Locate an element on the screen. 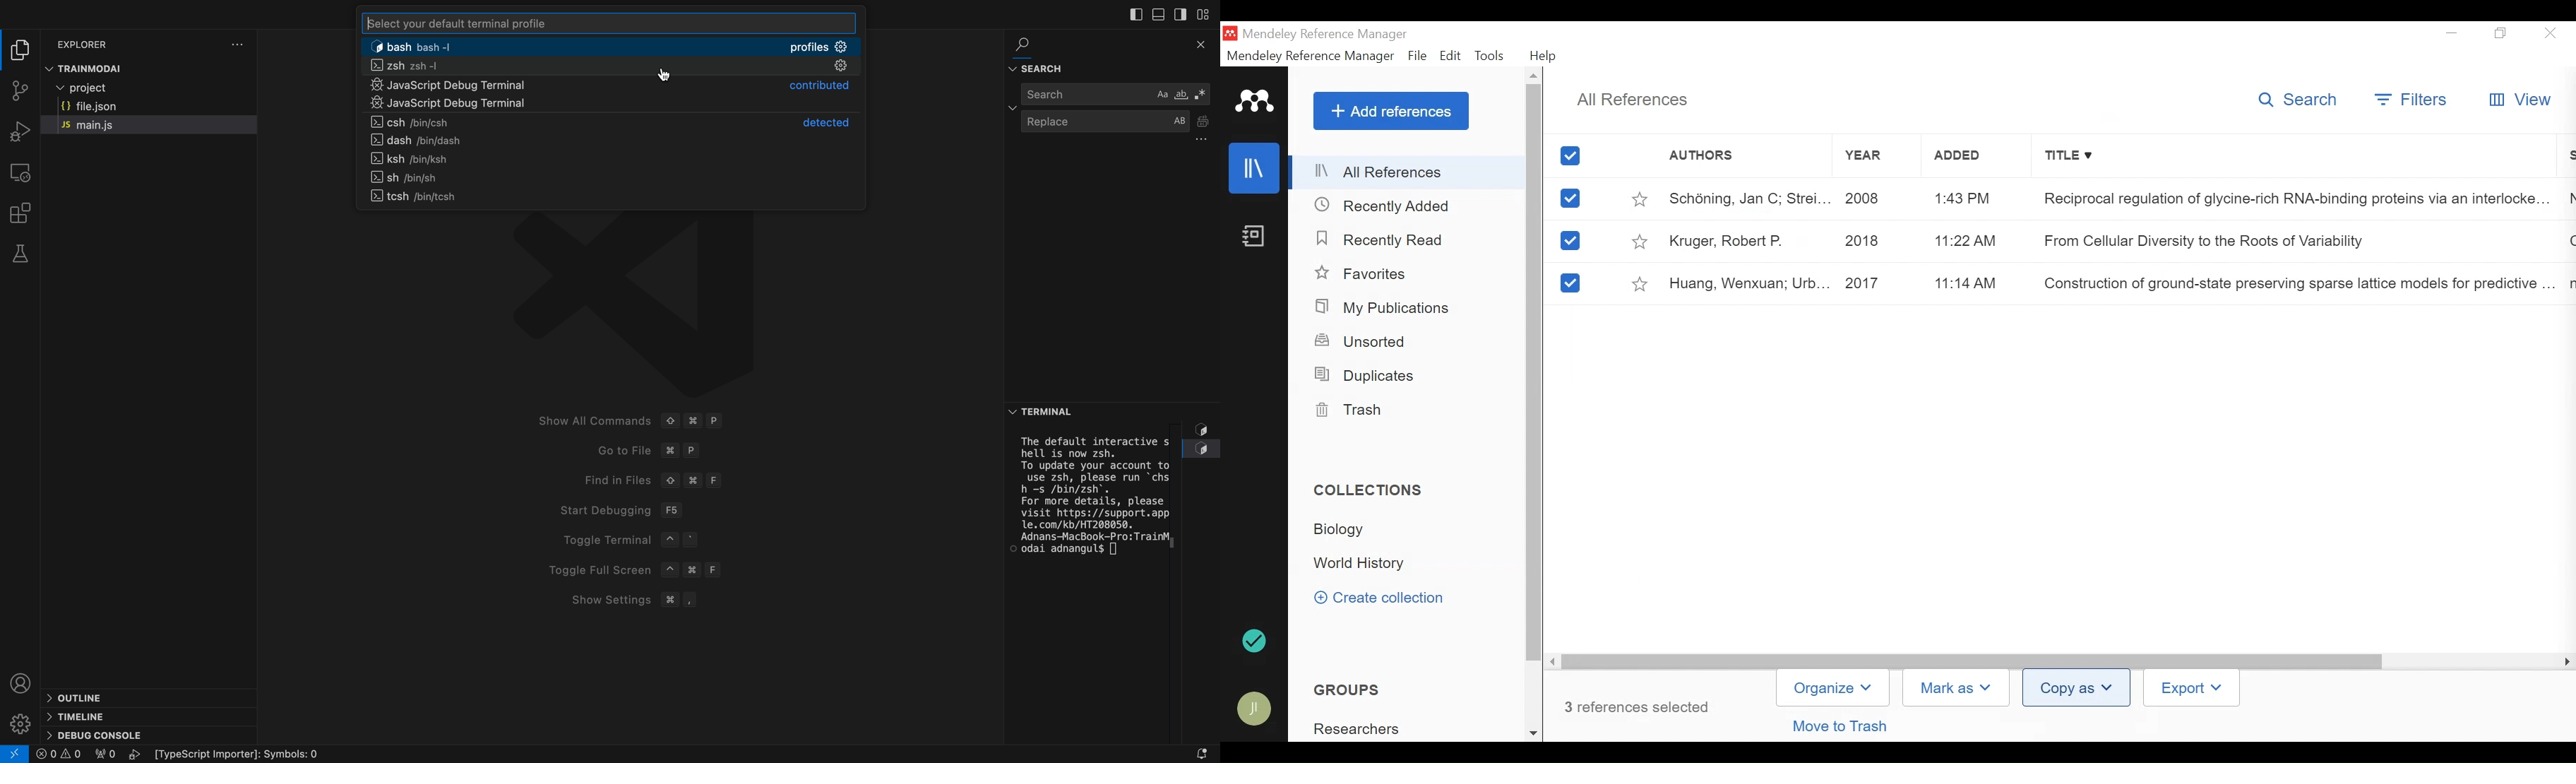 The width and height of the screenshot is (2576, 784). Logo is located at coordinates (642, 307).